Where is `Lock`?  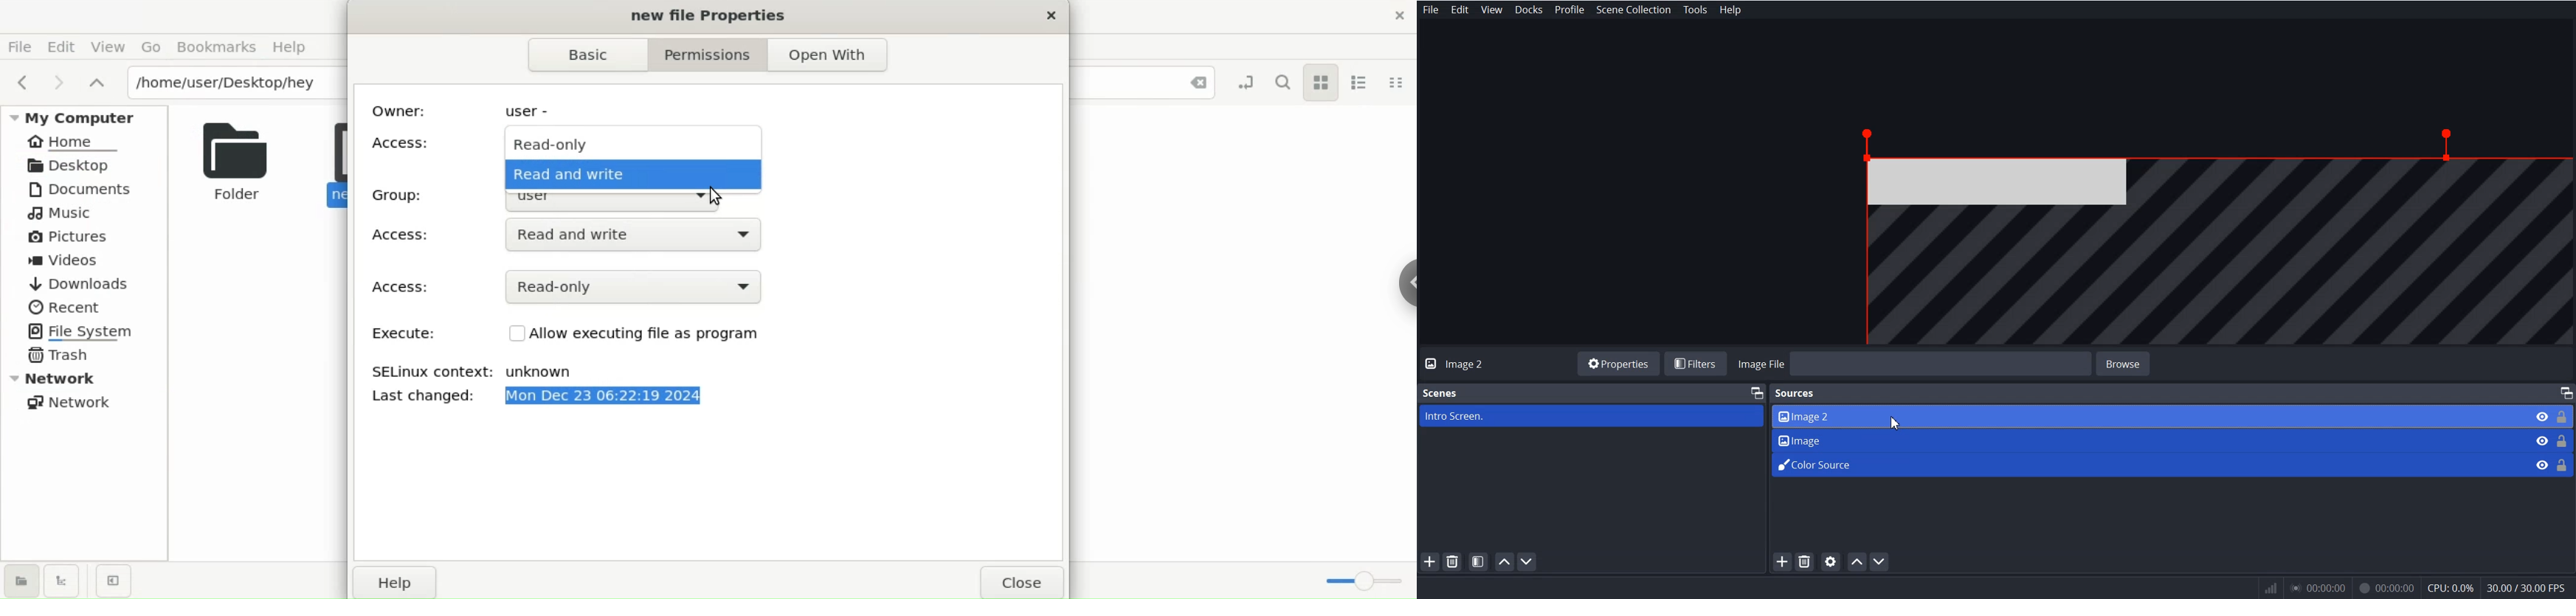
Lock is located at coordinates (2563, 439).